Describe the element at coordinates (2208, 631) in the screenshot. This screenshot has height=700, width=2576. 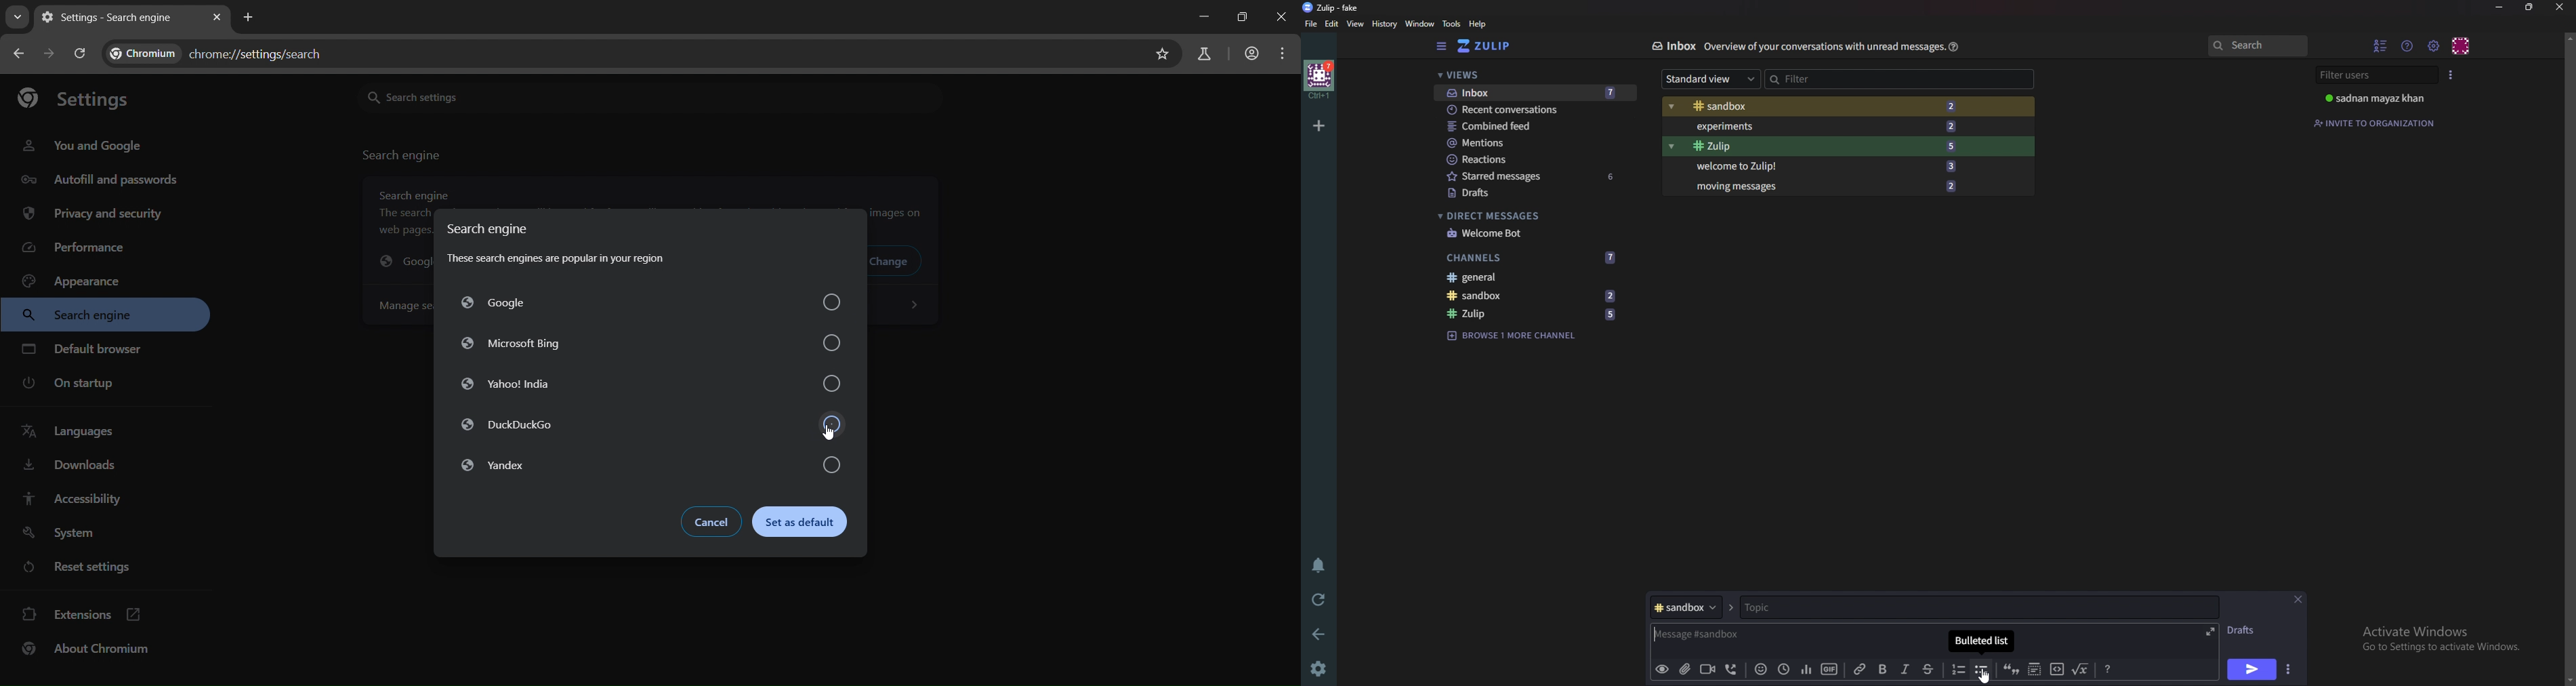
I see `expand` at that location.